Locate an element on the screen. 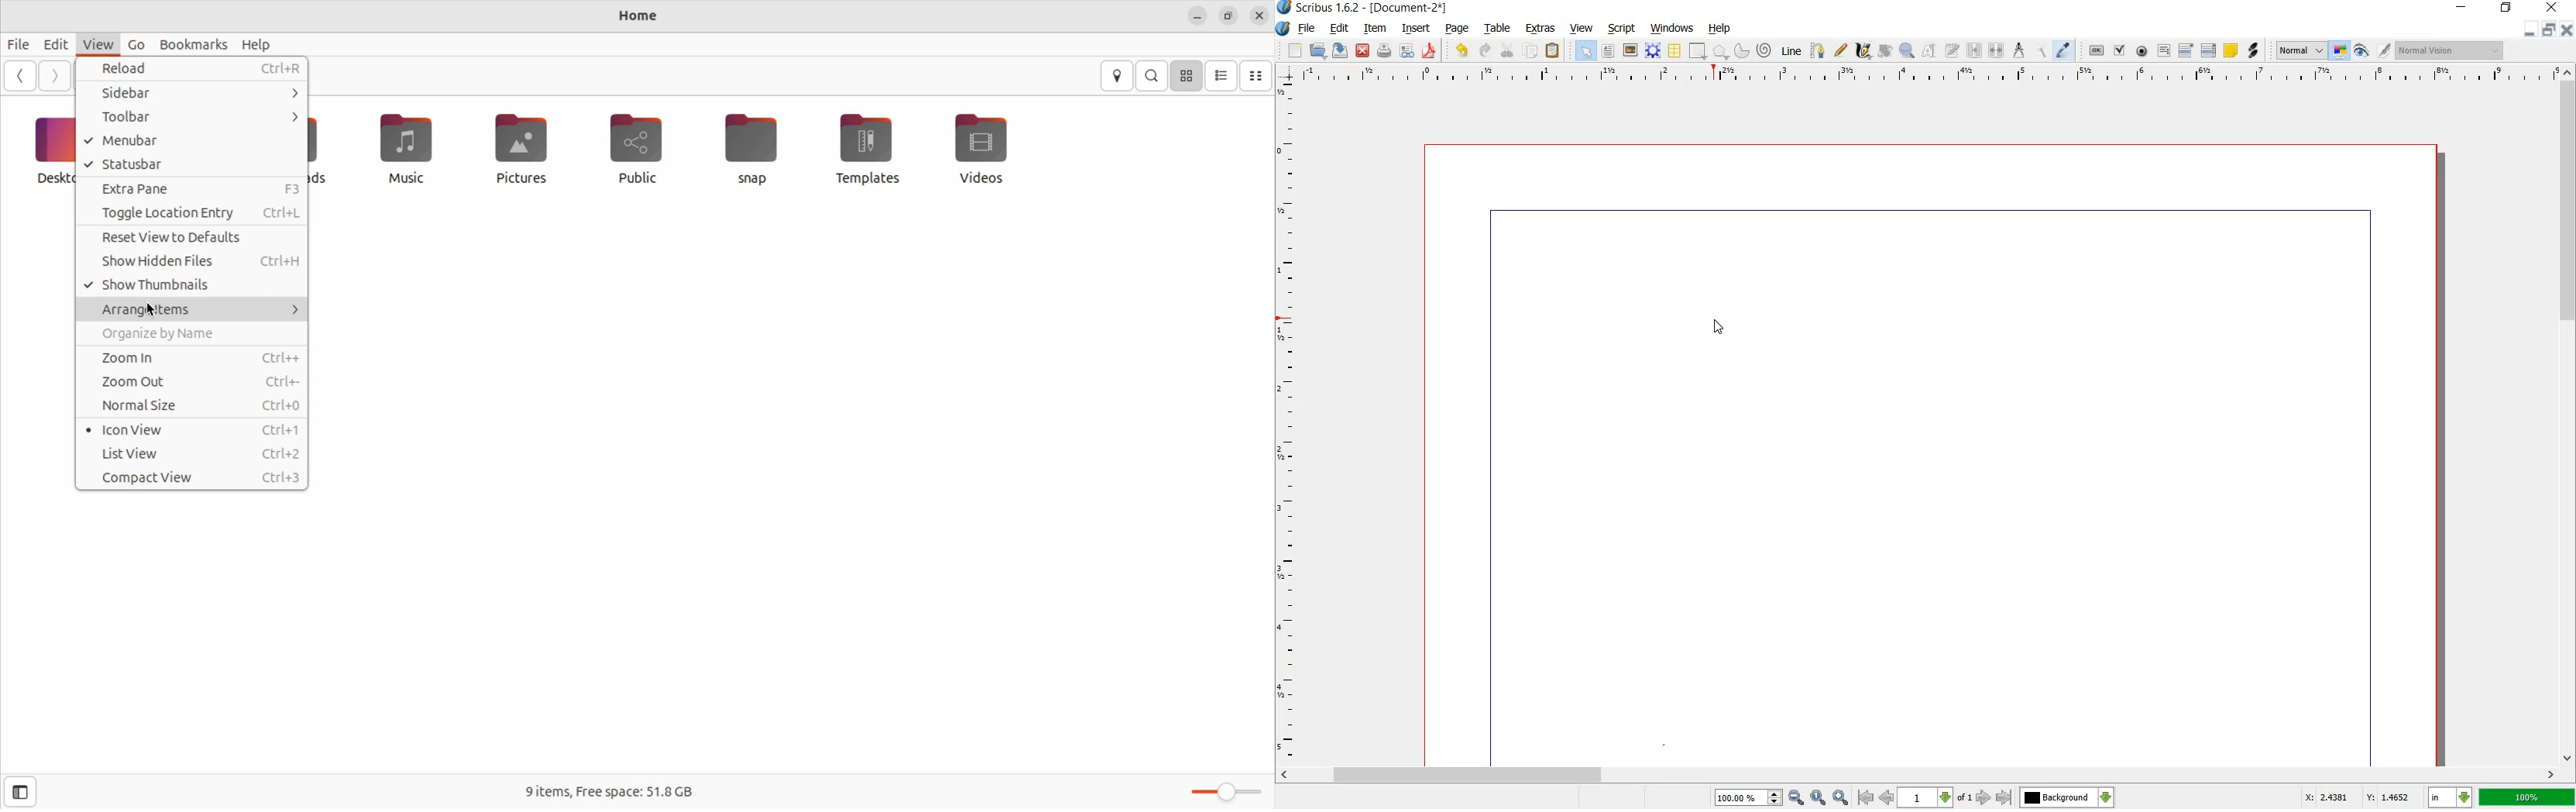  date and time is located at coordinates (1259, 15).